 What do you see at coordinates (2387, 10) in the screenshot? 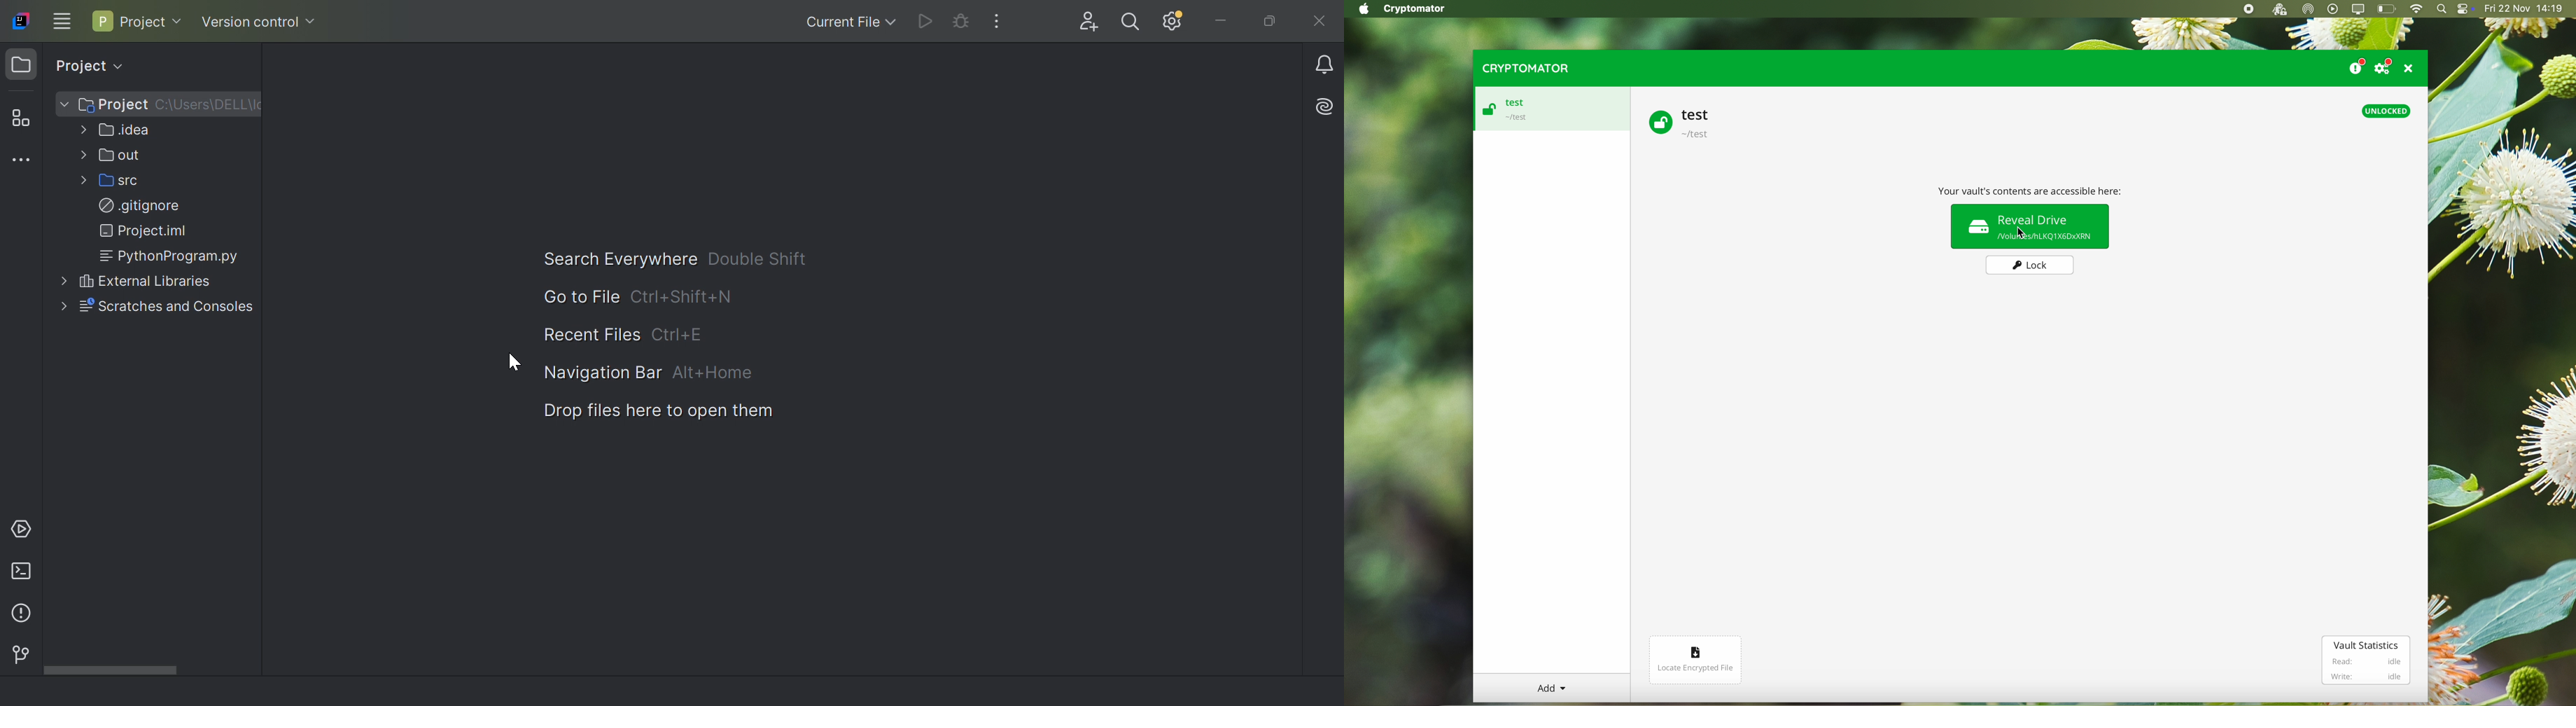
I see `battery` at bounding box center [2387, 10].